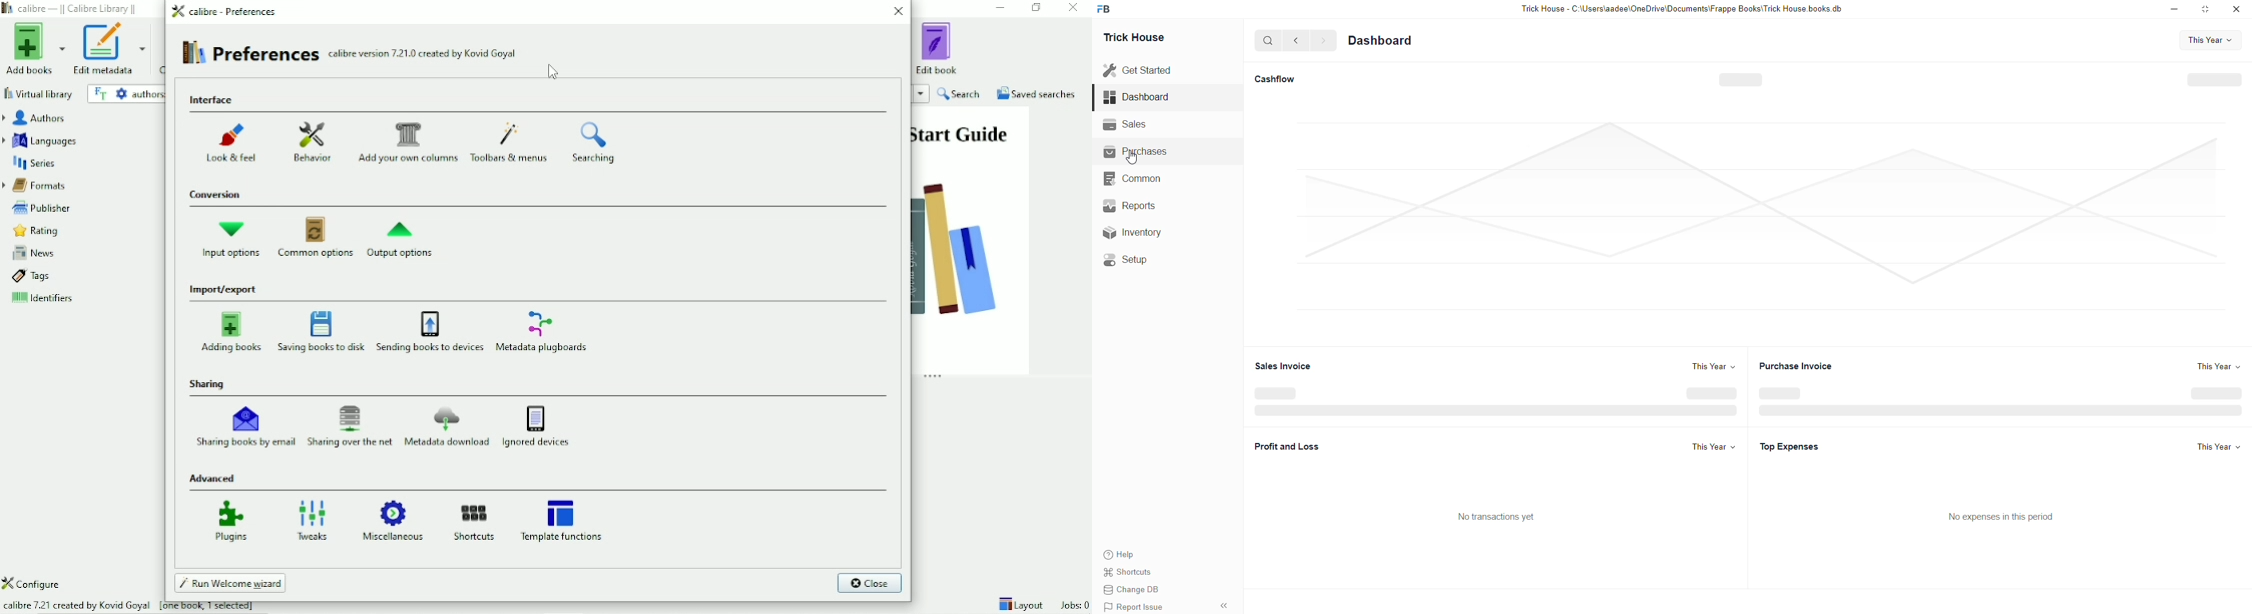 The image size is (2268, 616). I want to click on Shortcuts, so click(1135, 574).